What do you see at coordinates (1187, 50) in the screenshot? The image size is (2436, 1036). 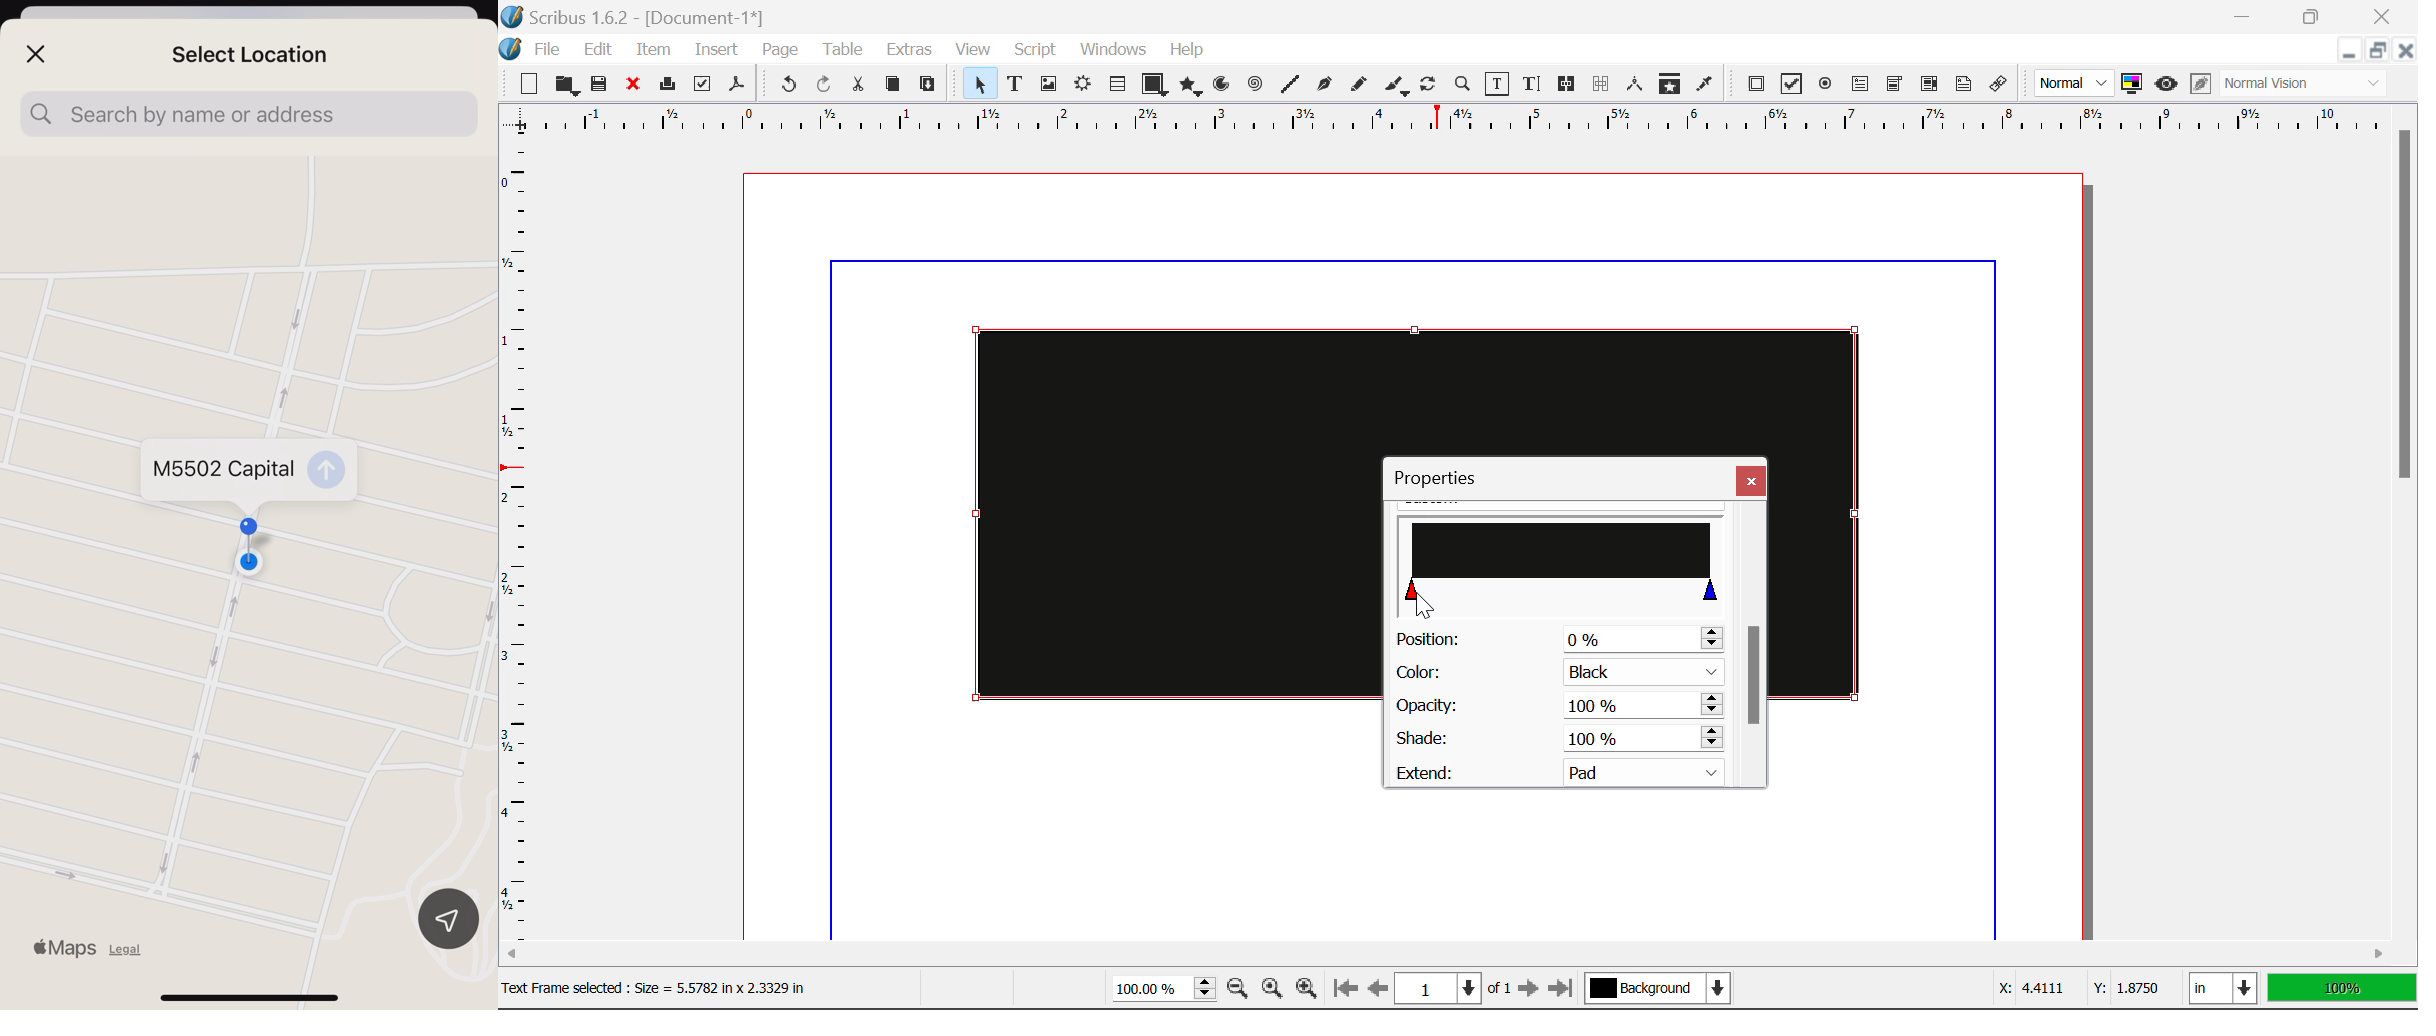 I see `Help` at bounding box center [1187, 50].